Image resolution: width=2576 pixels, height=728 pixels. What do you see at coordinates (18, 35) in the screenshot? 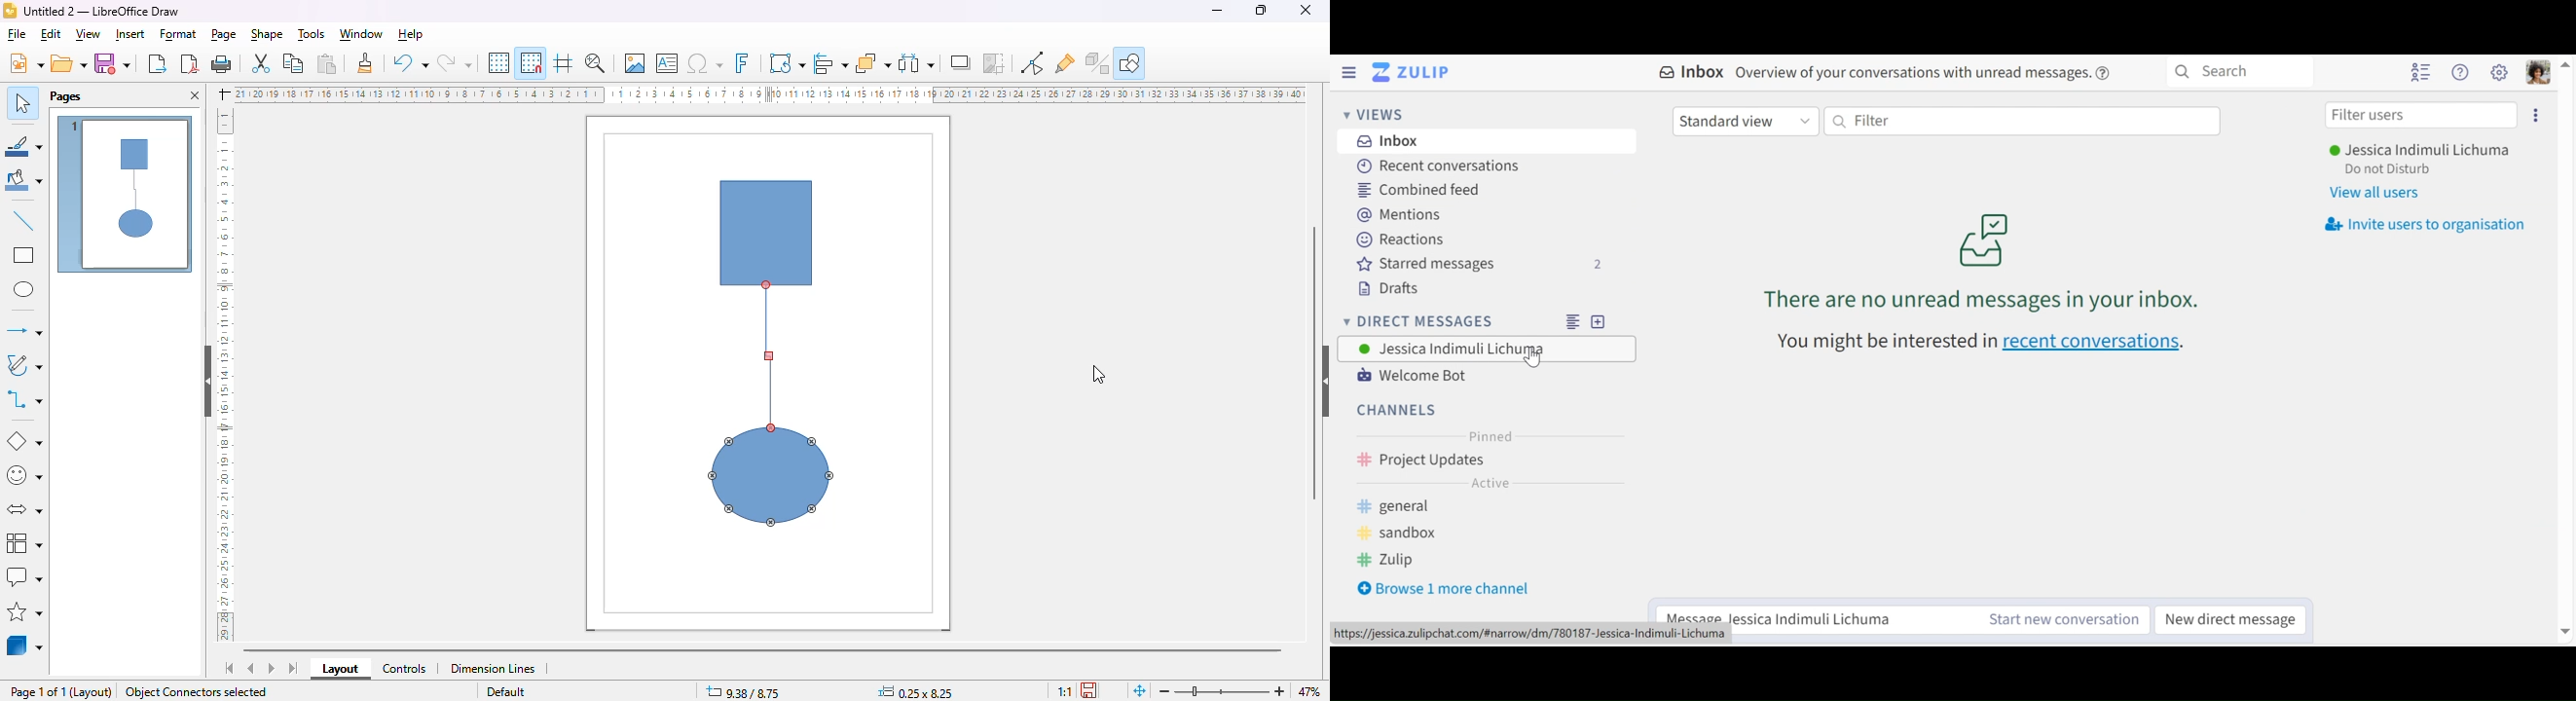
I see `file` at bounding box center [18, 35].